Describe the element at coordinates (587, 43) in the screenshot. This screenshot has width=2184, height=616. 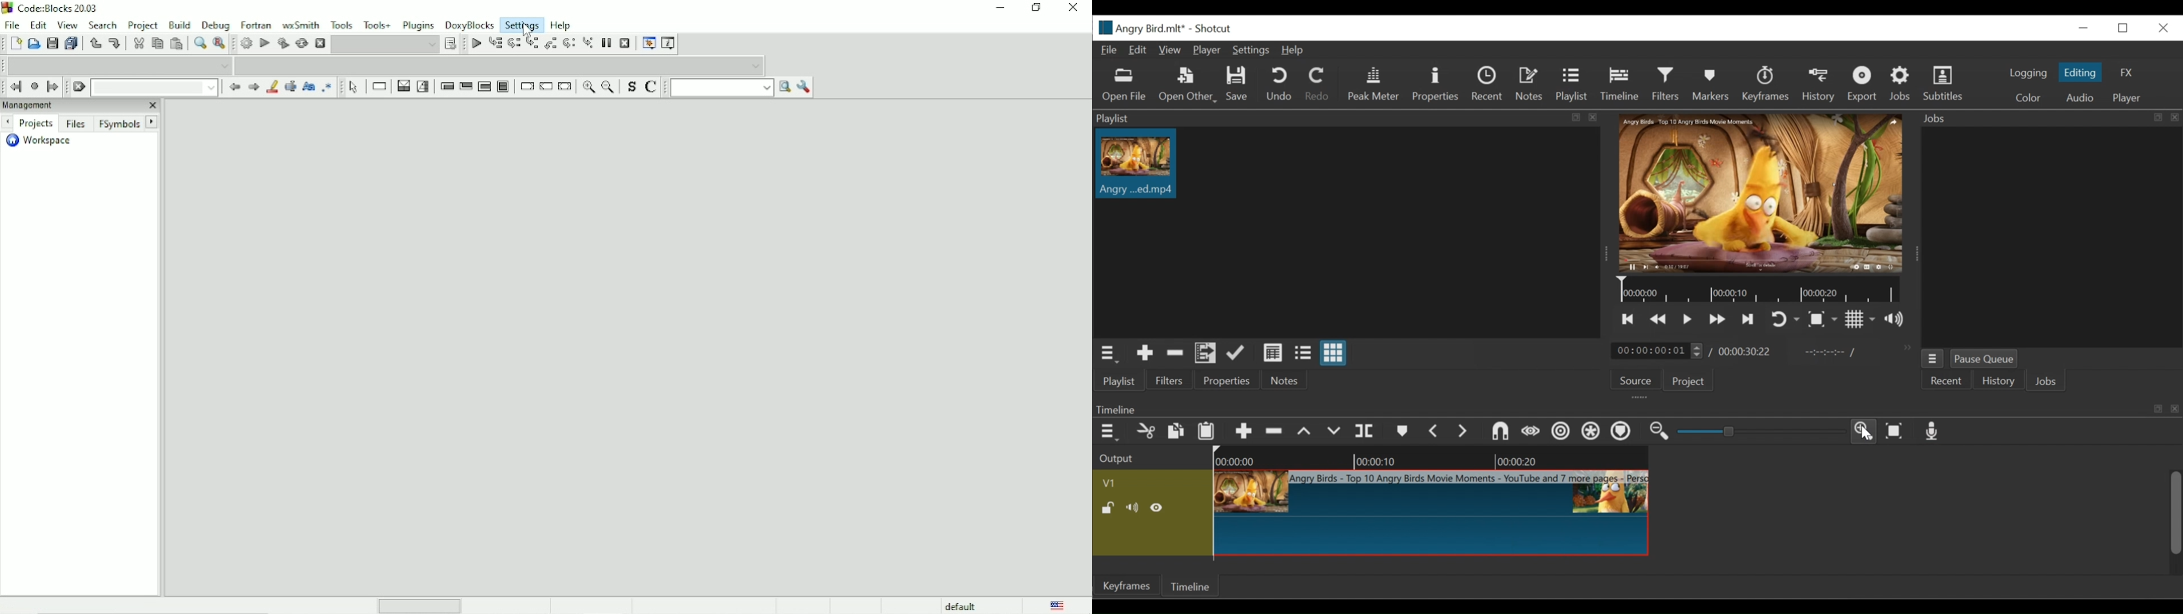
I see `Step into instruction` at that location.